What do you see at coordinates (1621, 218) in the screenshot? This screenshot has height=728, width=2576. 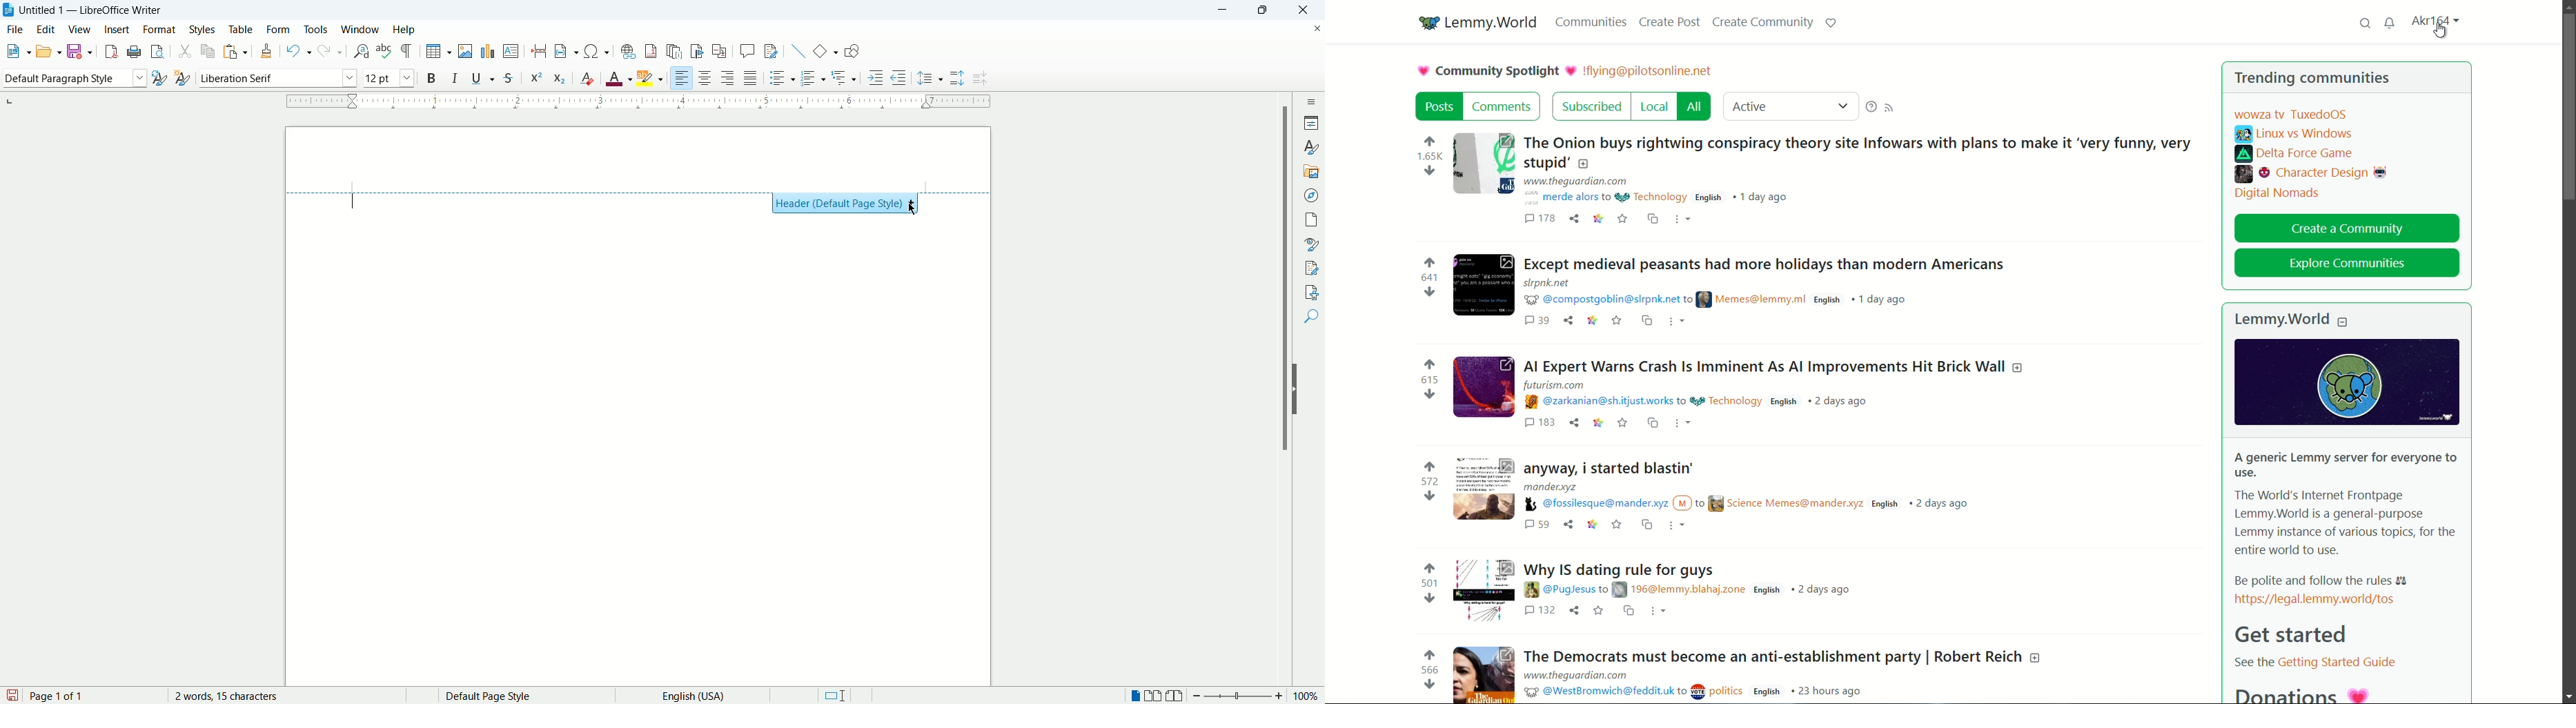 I see `saves` at bounding box center [1621, 218].